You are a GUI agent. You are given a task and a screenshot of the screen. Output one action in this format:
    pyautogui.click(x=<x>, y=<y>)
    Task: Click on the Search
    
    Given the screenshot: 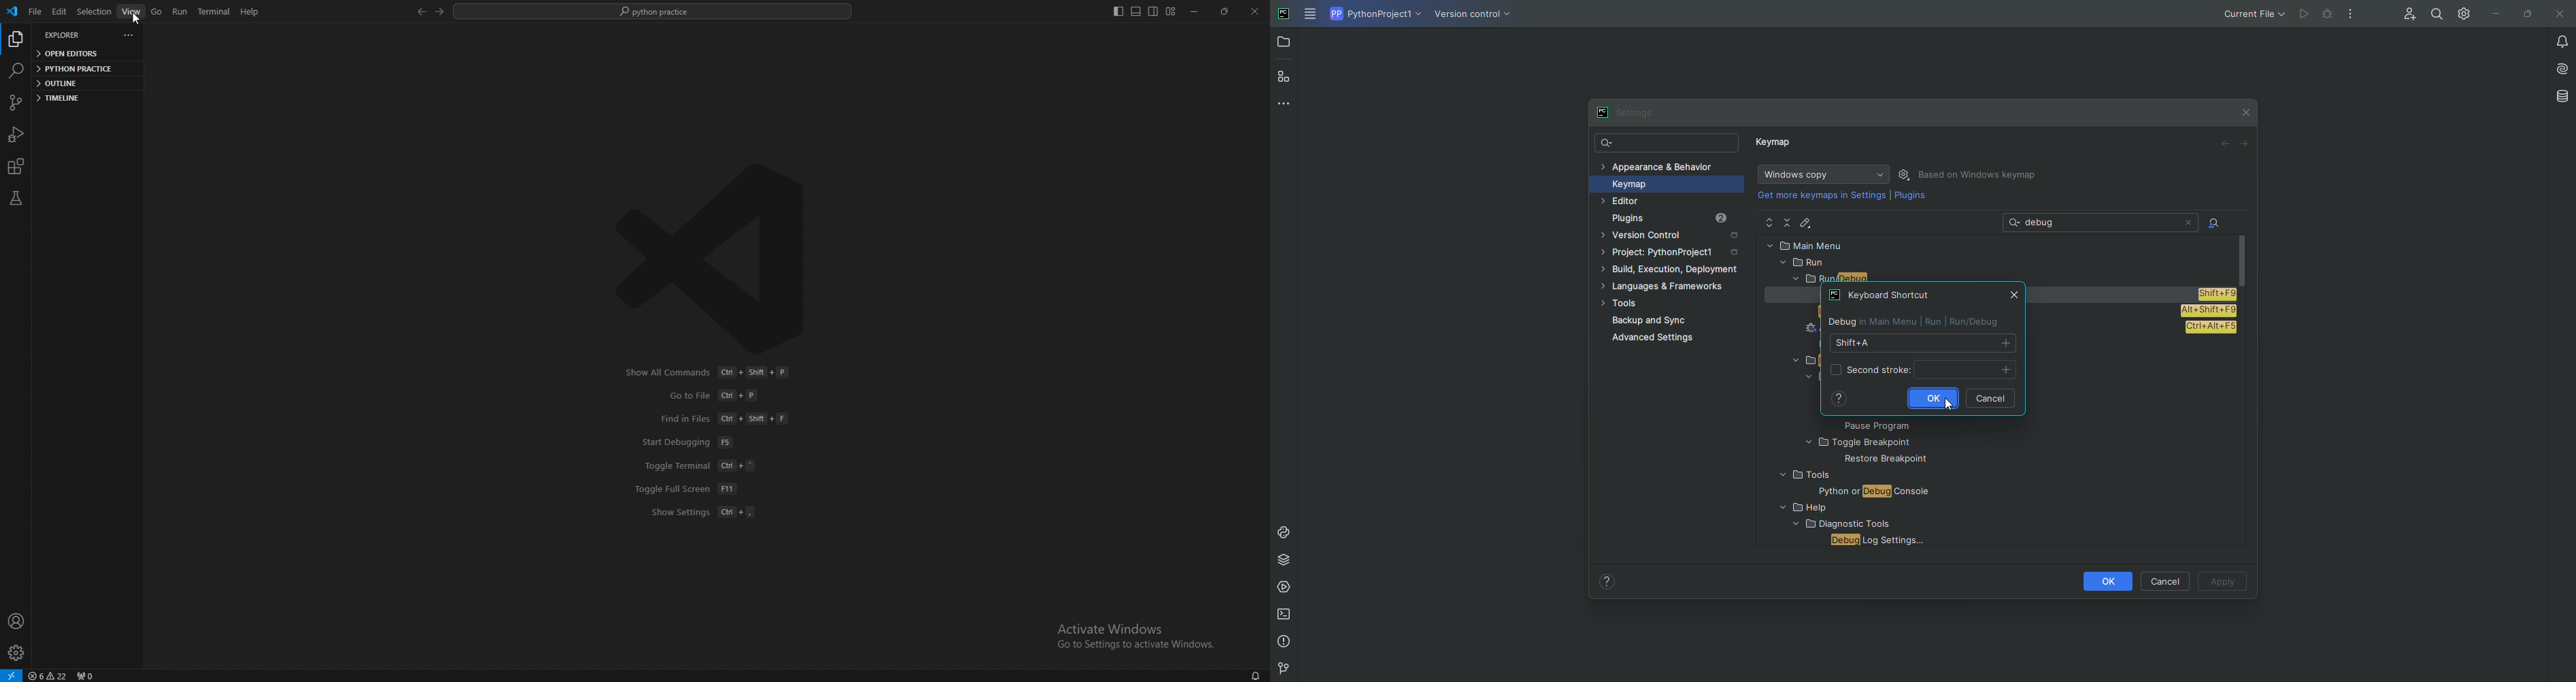 What is the action you would take?
    pyautogui.click(x=1668, y=144)
    